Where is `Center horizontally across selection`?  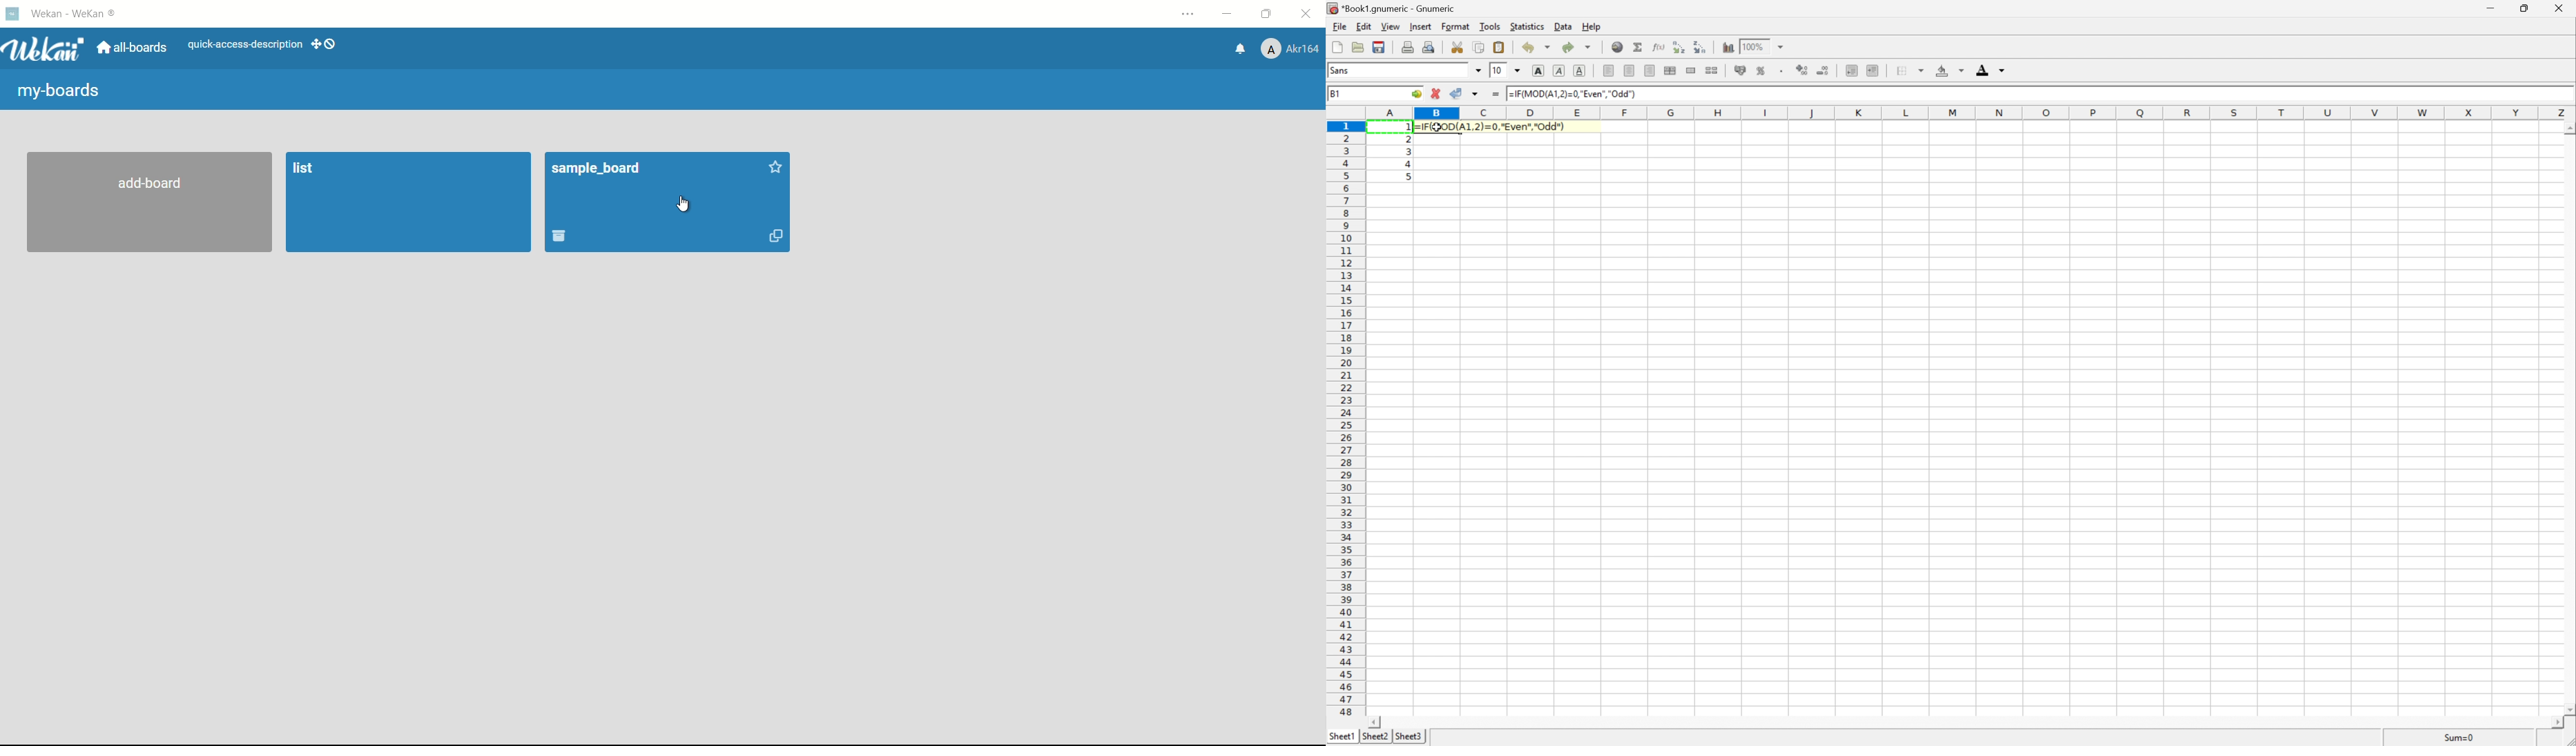 Center horizontally across selection is located at coordinates (1672, 70).